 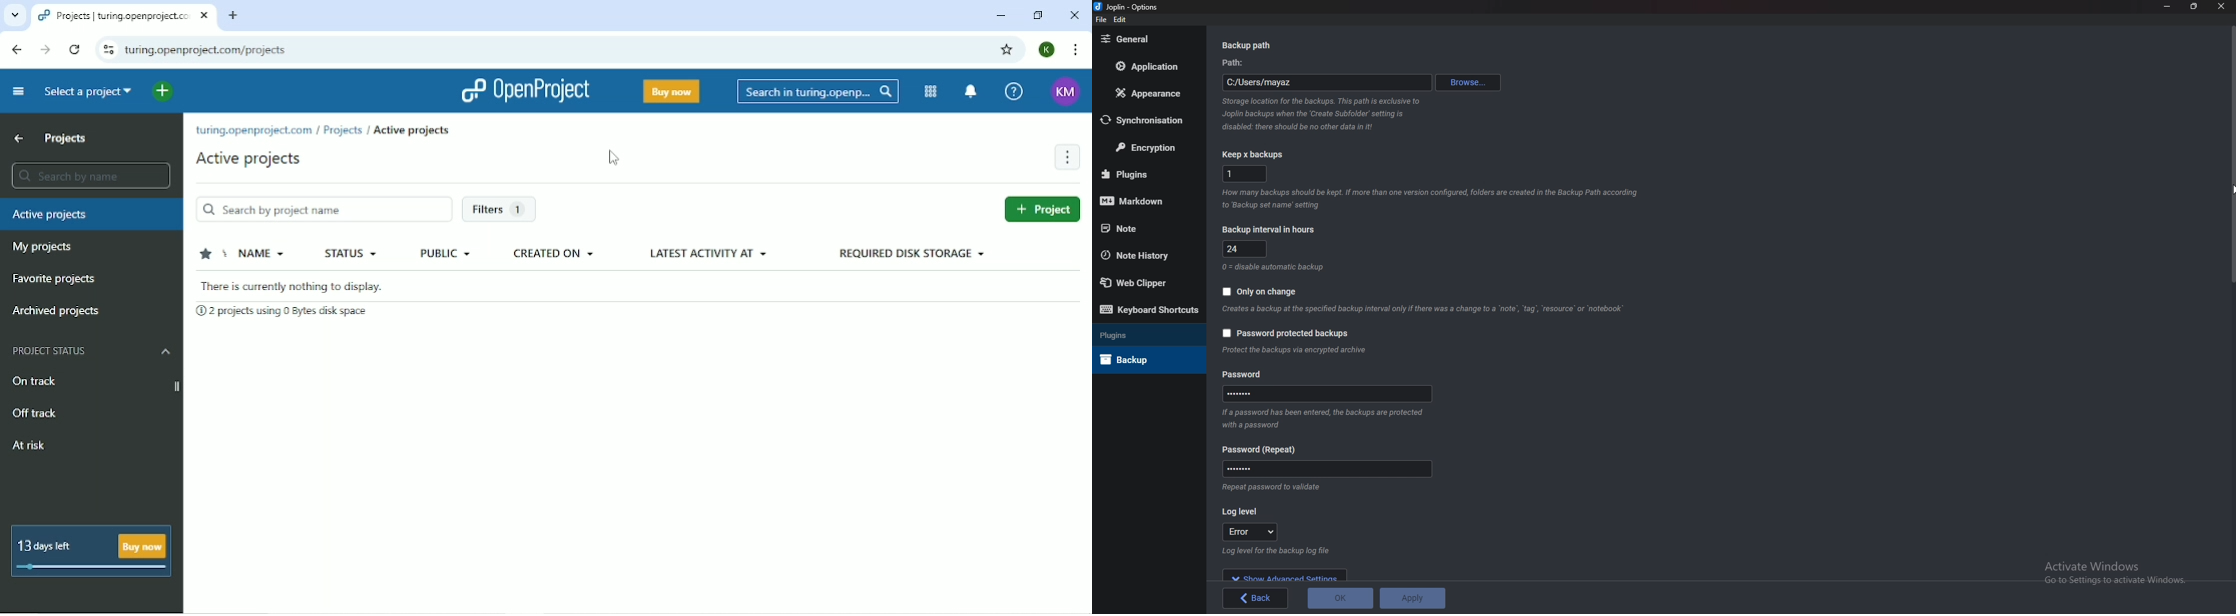 I want to click on Password, so click(x=1326, y=469).